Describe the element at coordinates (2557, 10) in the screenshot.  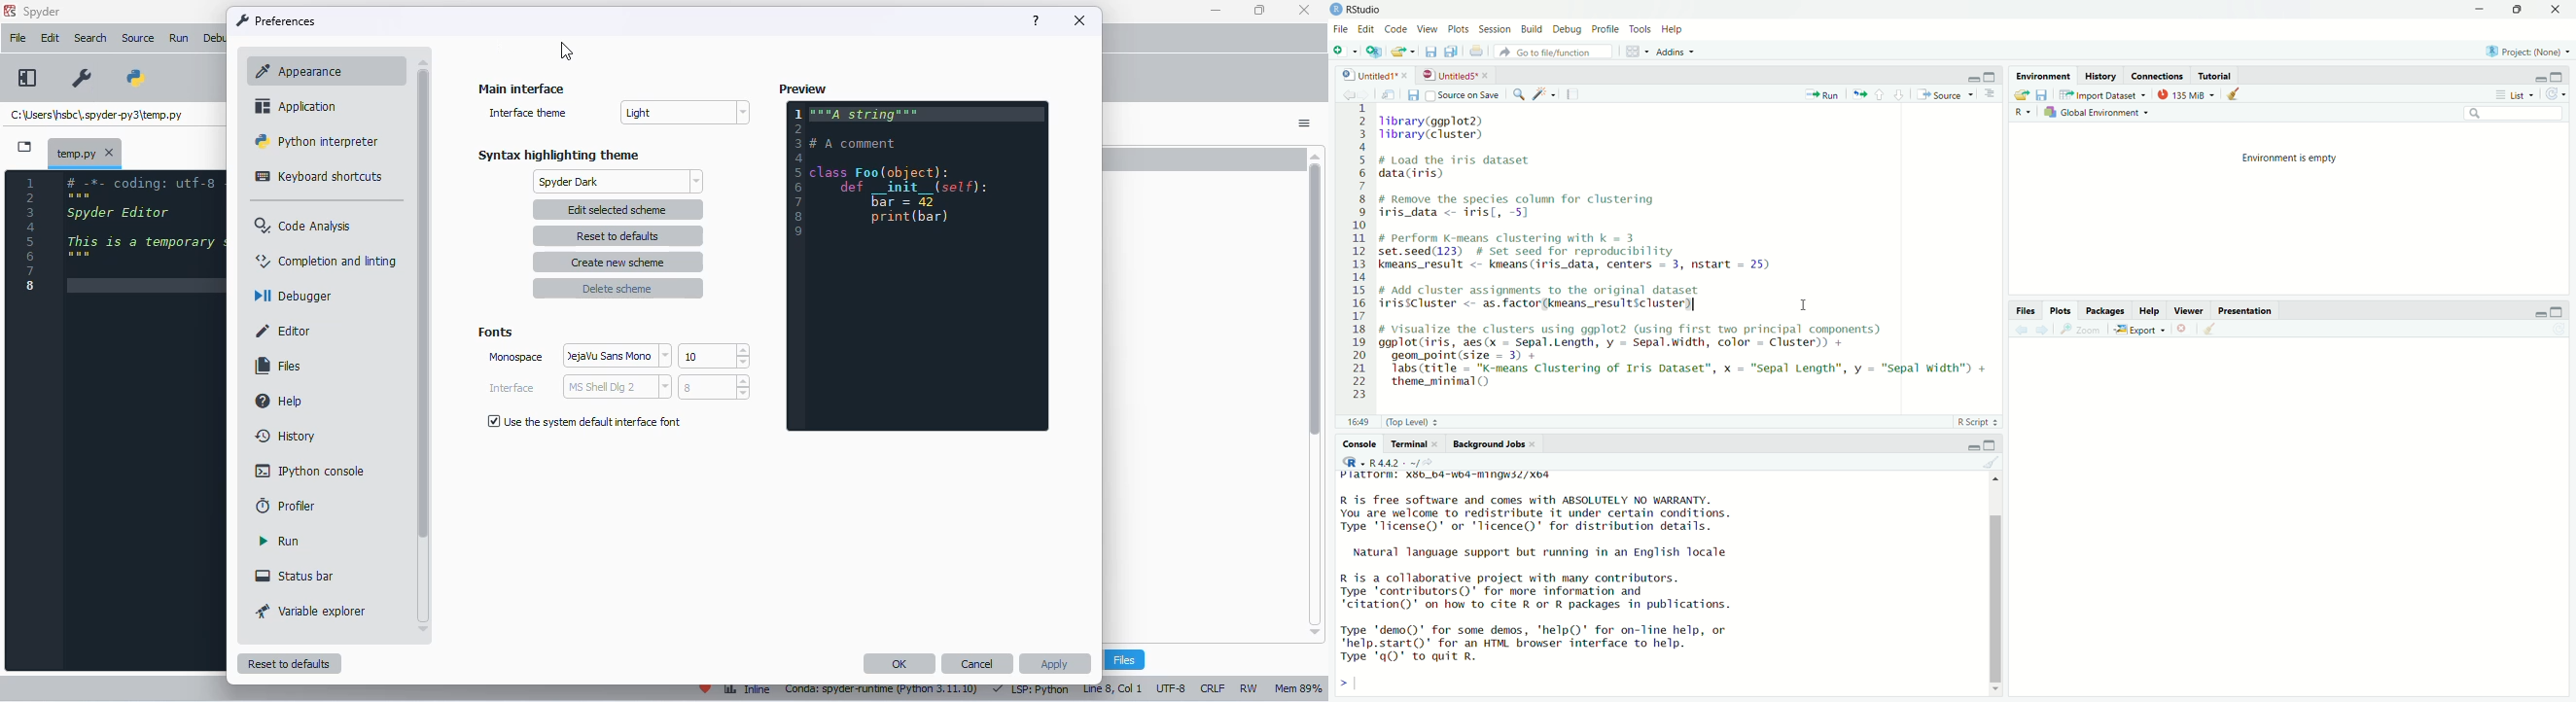
I see `close` at that location.